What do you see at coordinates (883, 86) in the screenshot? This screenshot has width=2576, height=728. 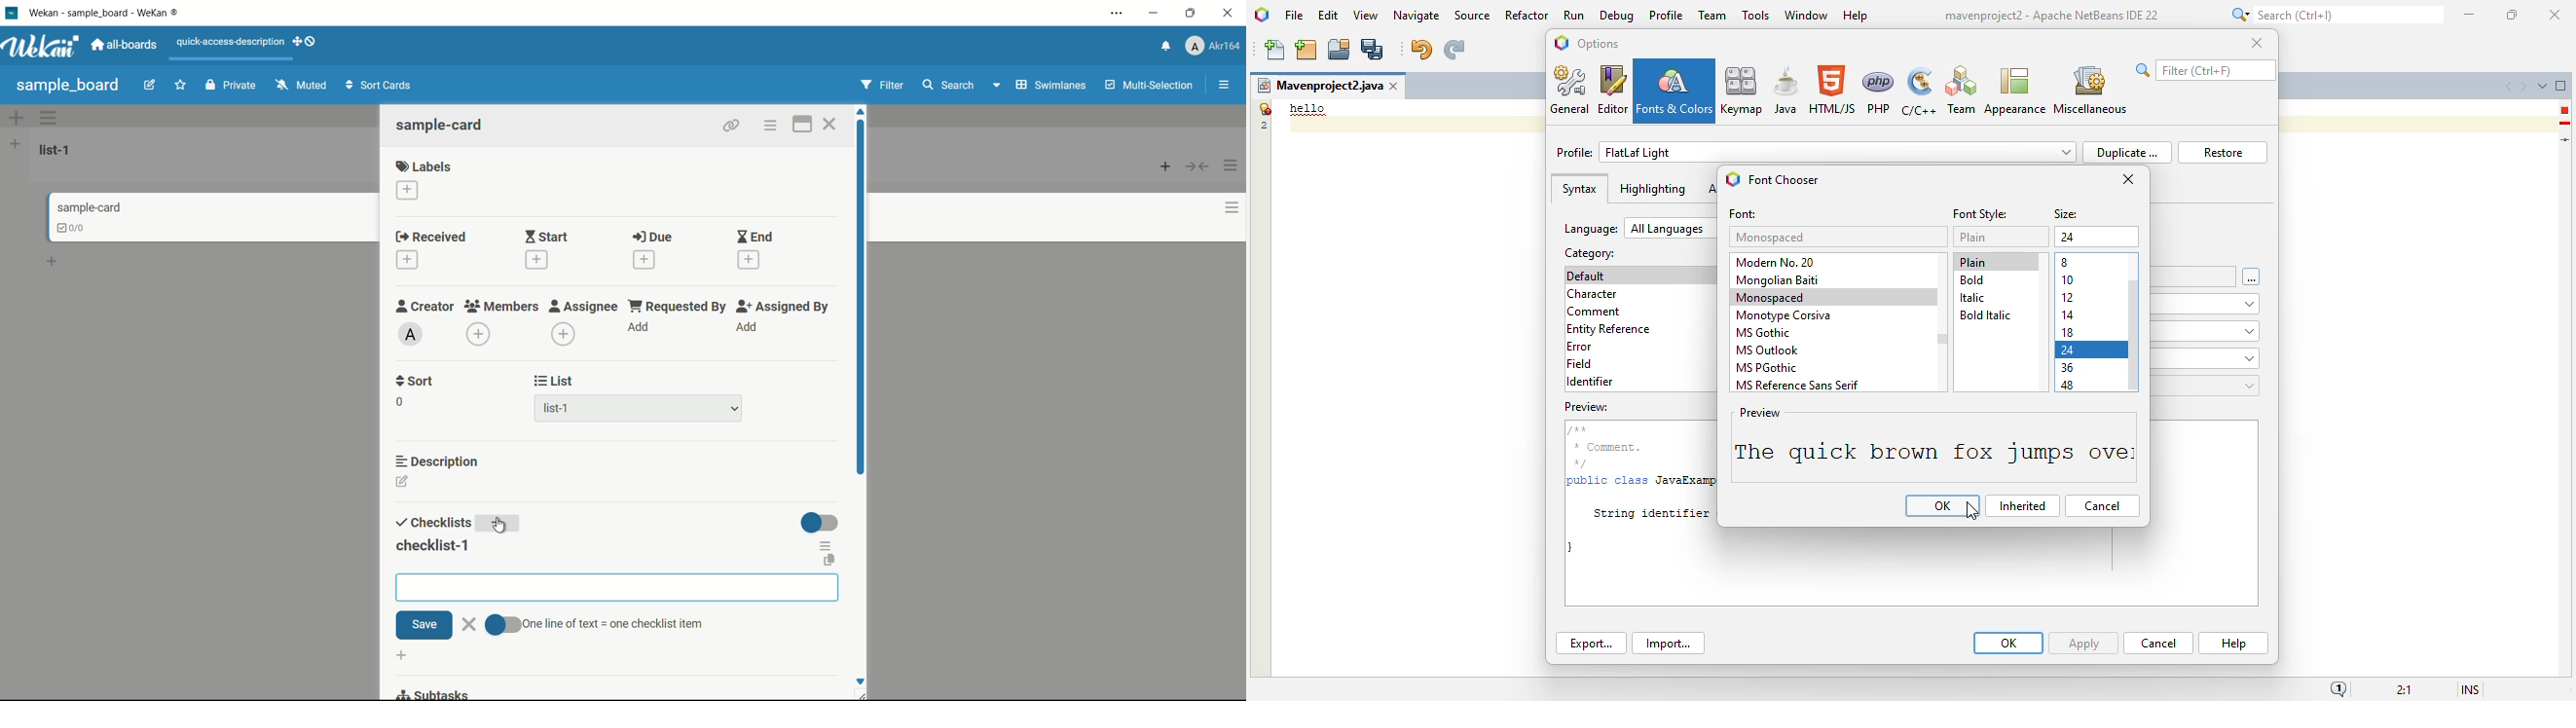 I see `filter` at bounding box center [883, 86].